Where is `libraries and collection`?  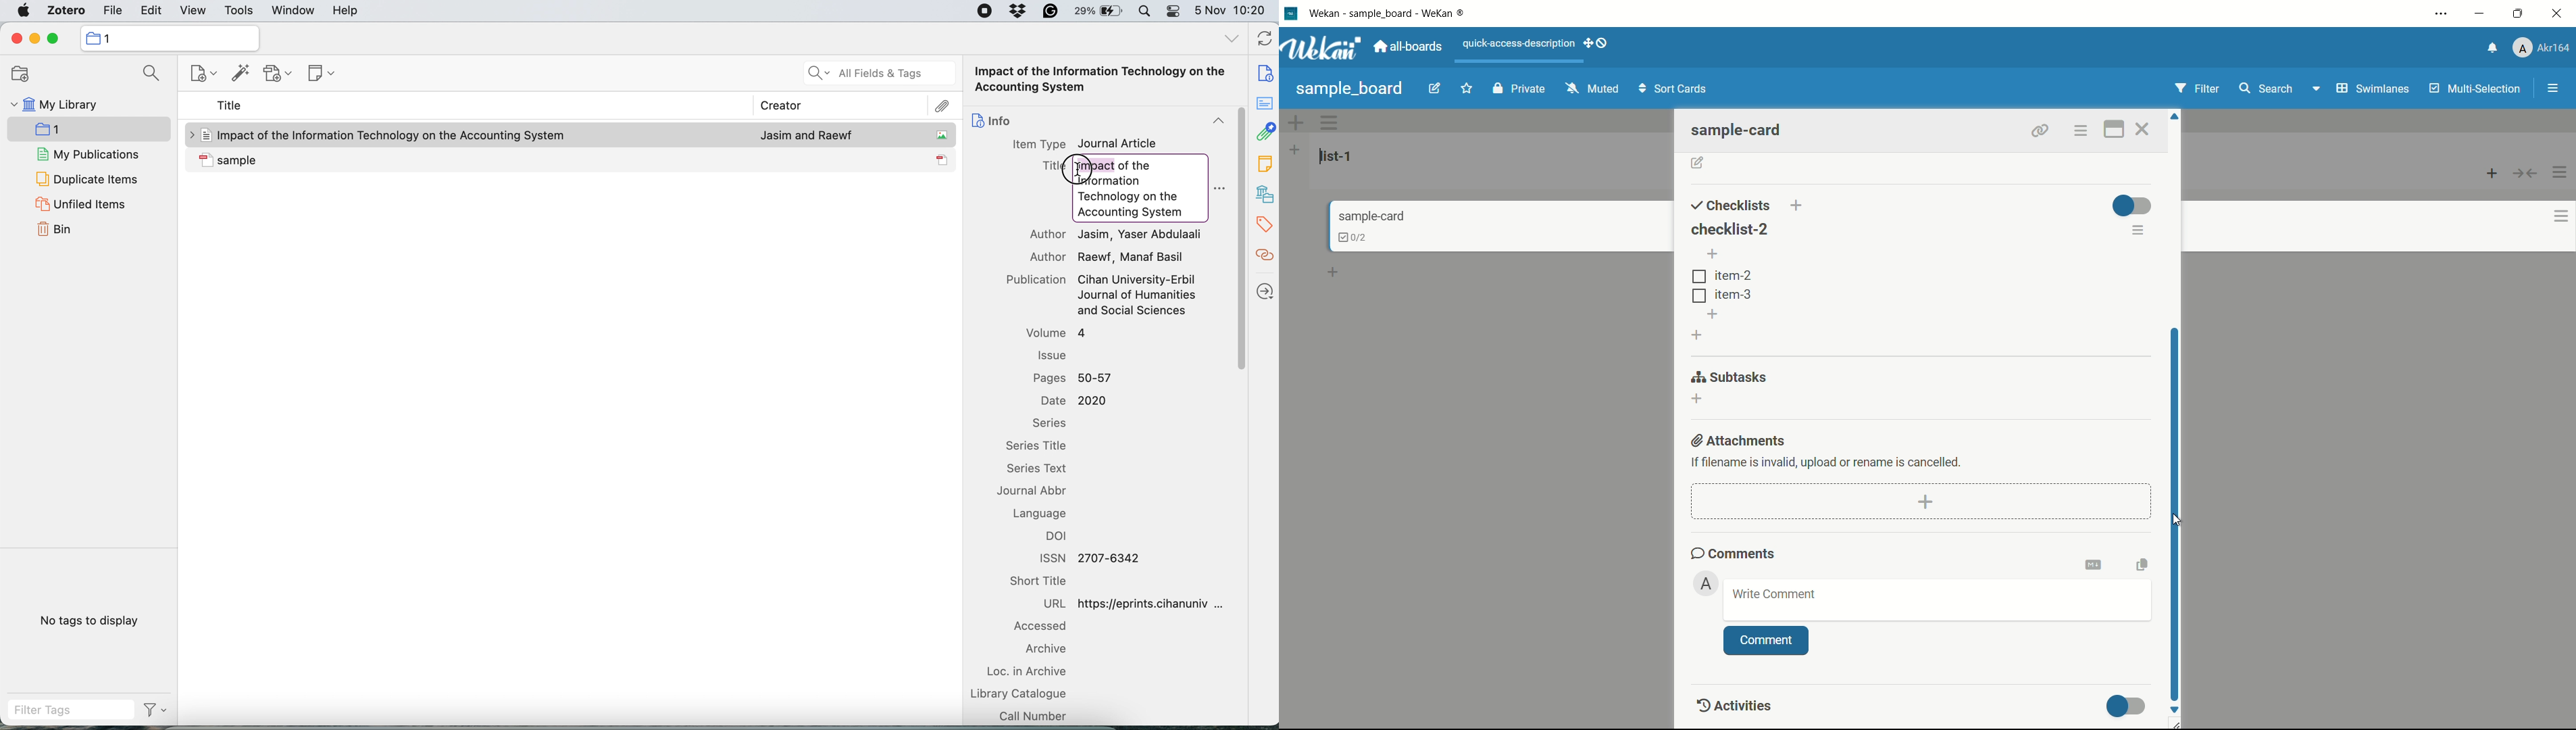
libraries and collection is located at coordinates (1265, 194).